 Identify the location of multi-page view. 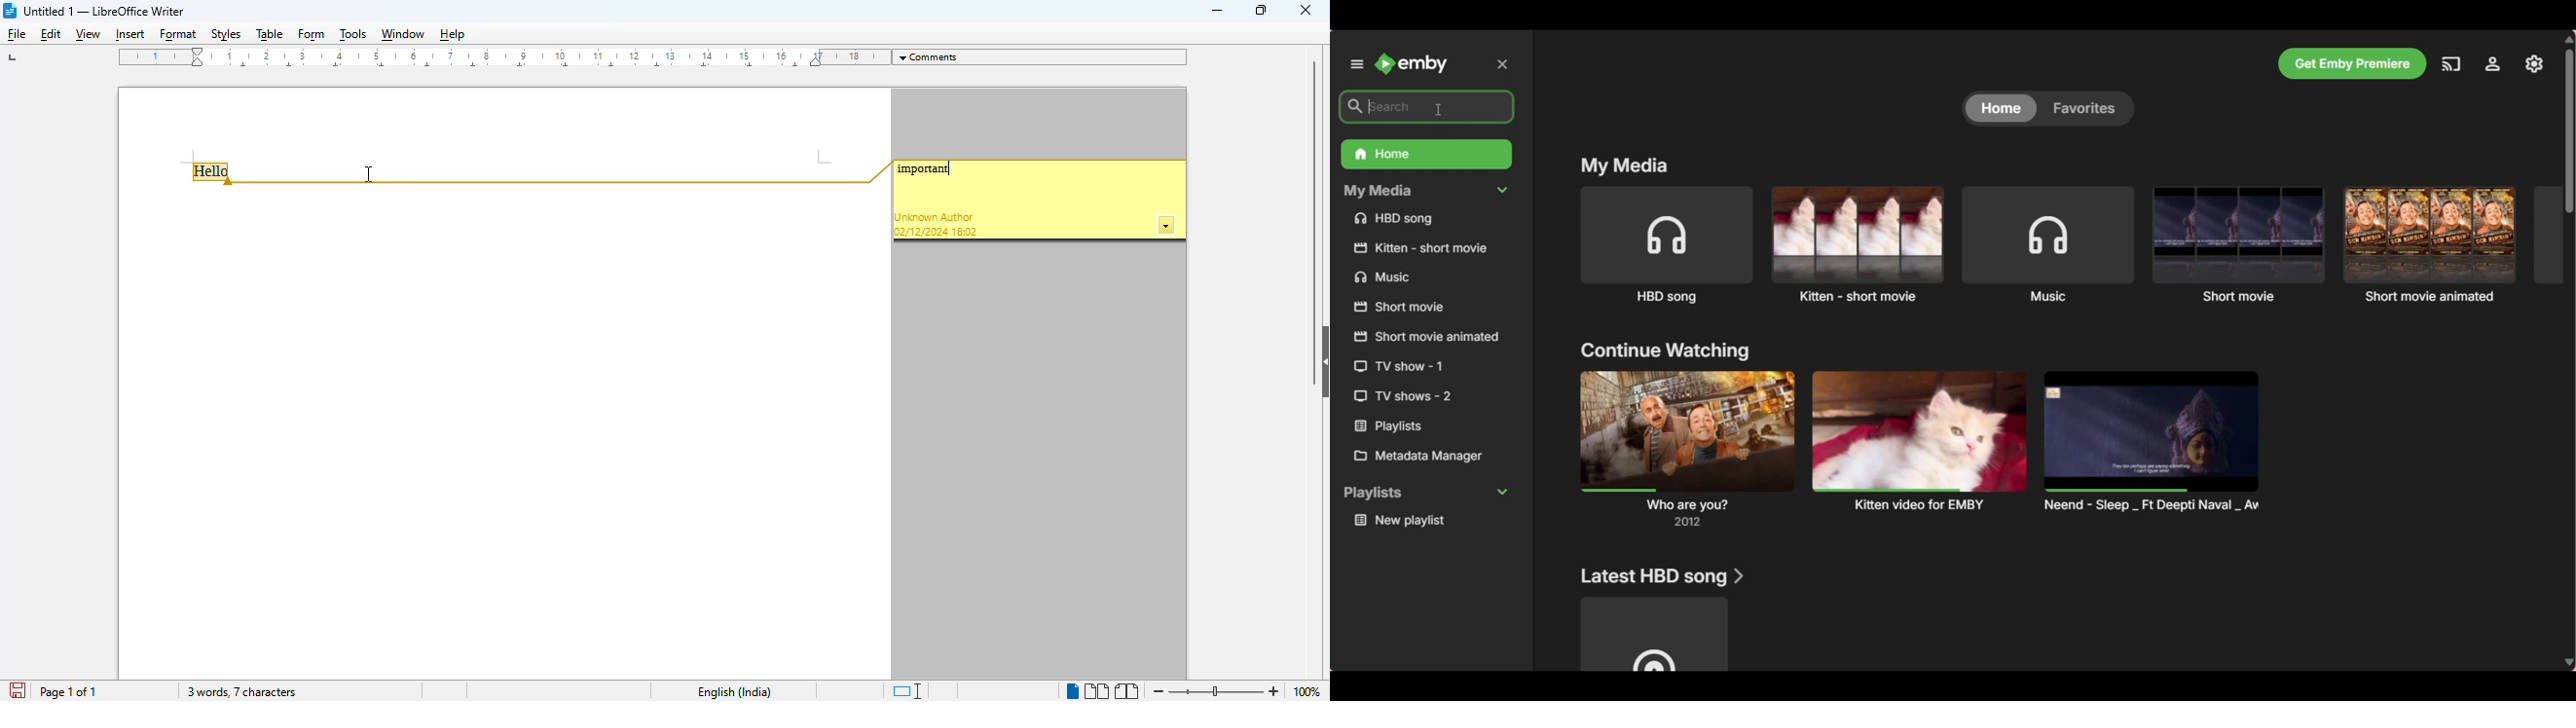
(1097, 691).